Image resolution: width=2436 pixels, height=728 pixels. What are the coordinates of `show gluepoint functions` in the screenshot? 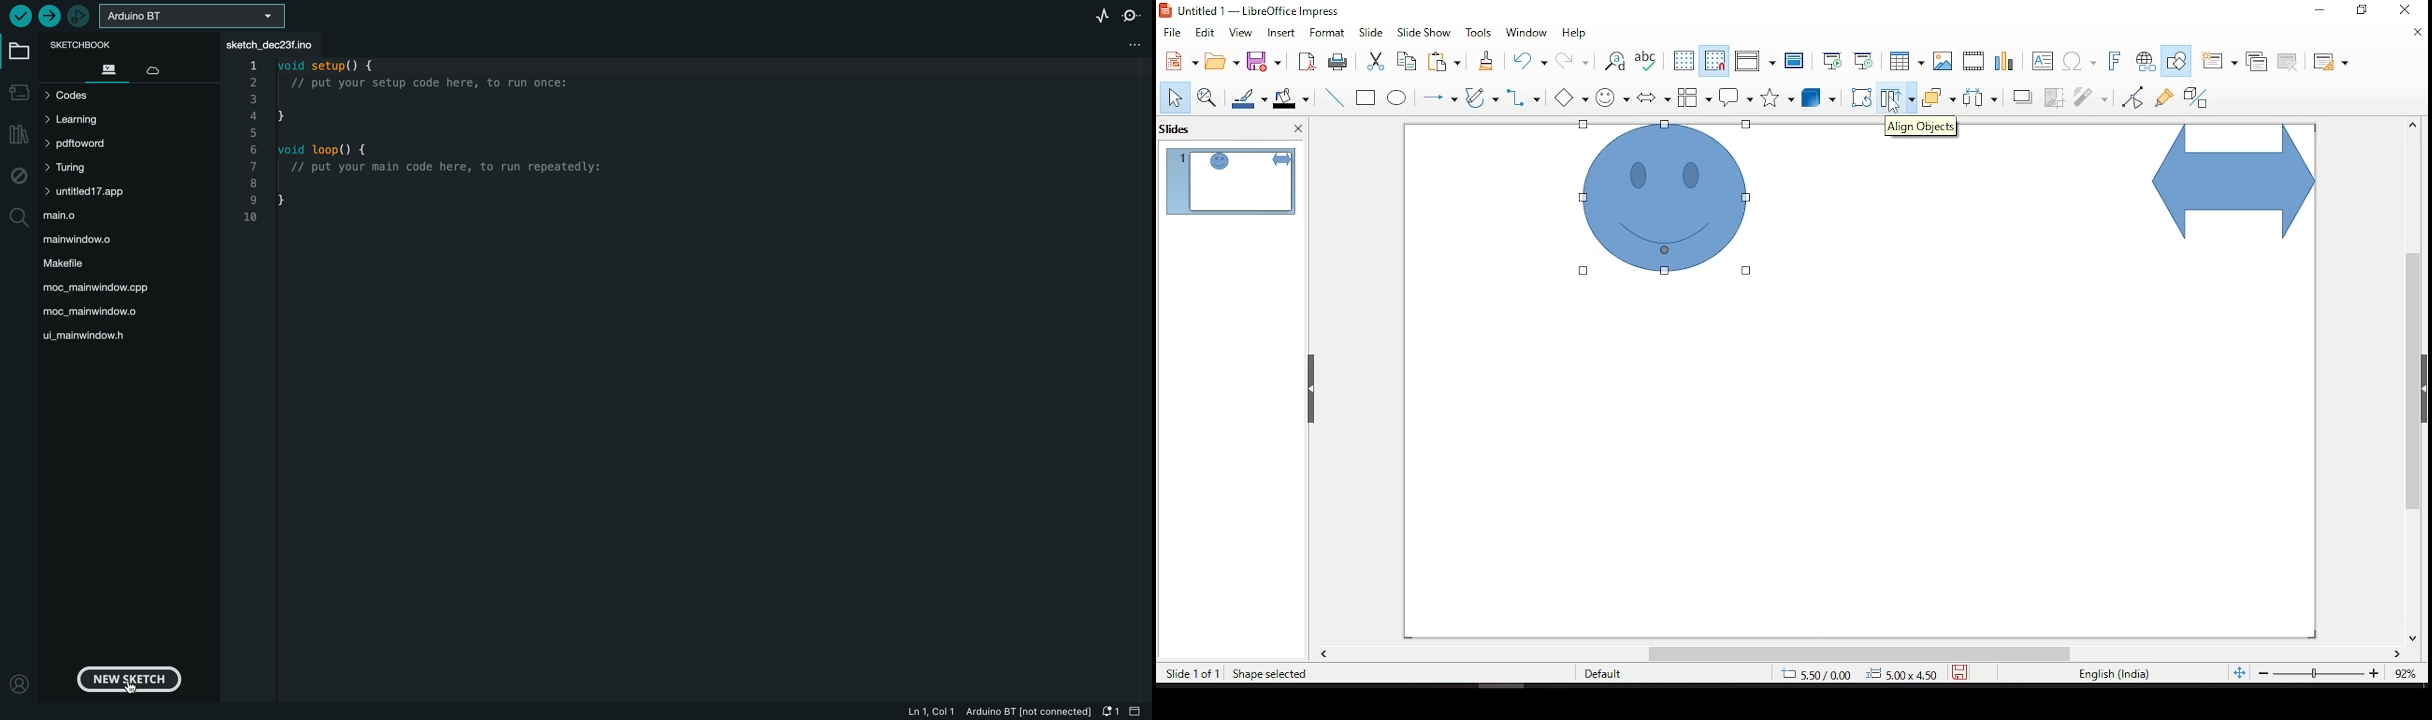 It's located at (2163, 96).